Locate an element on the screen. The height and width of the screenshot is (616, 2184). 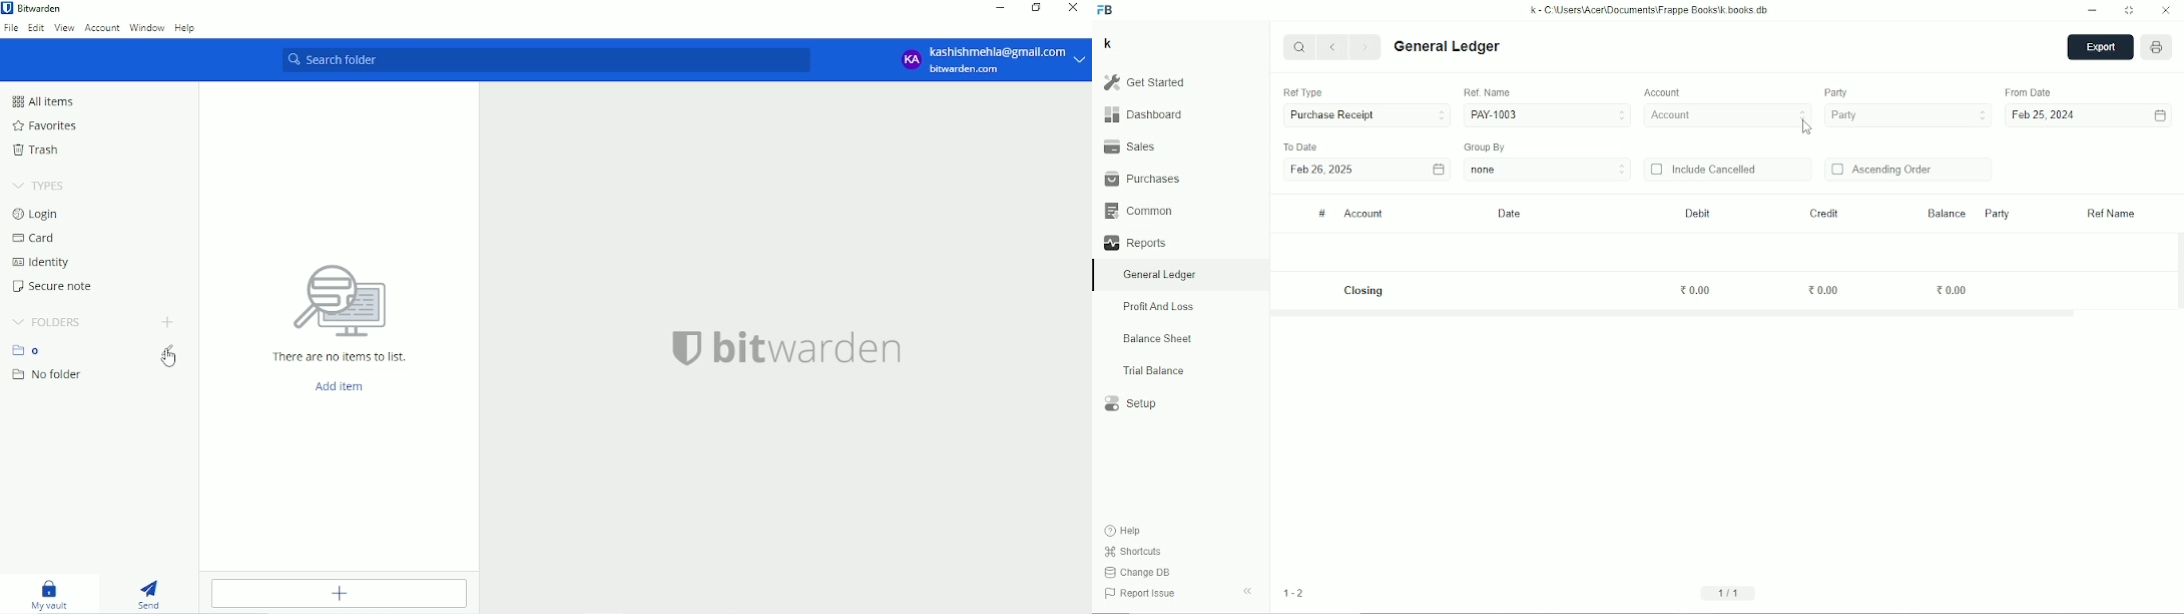
# is located at coordinates (1322, 214).